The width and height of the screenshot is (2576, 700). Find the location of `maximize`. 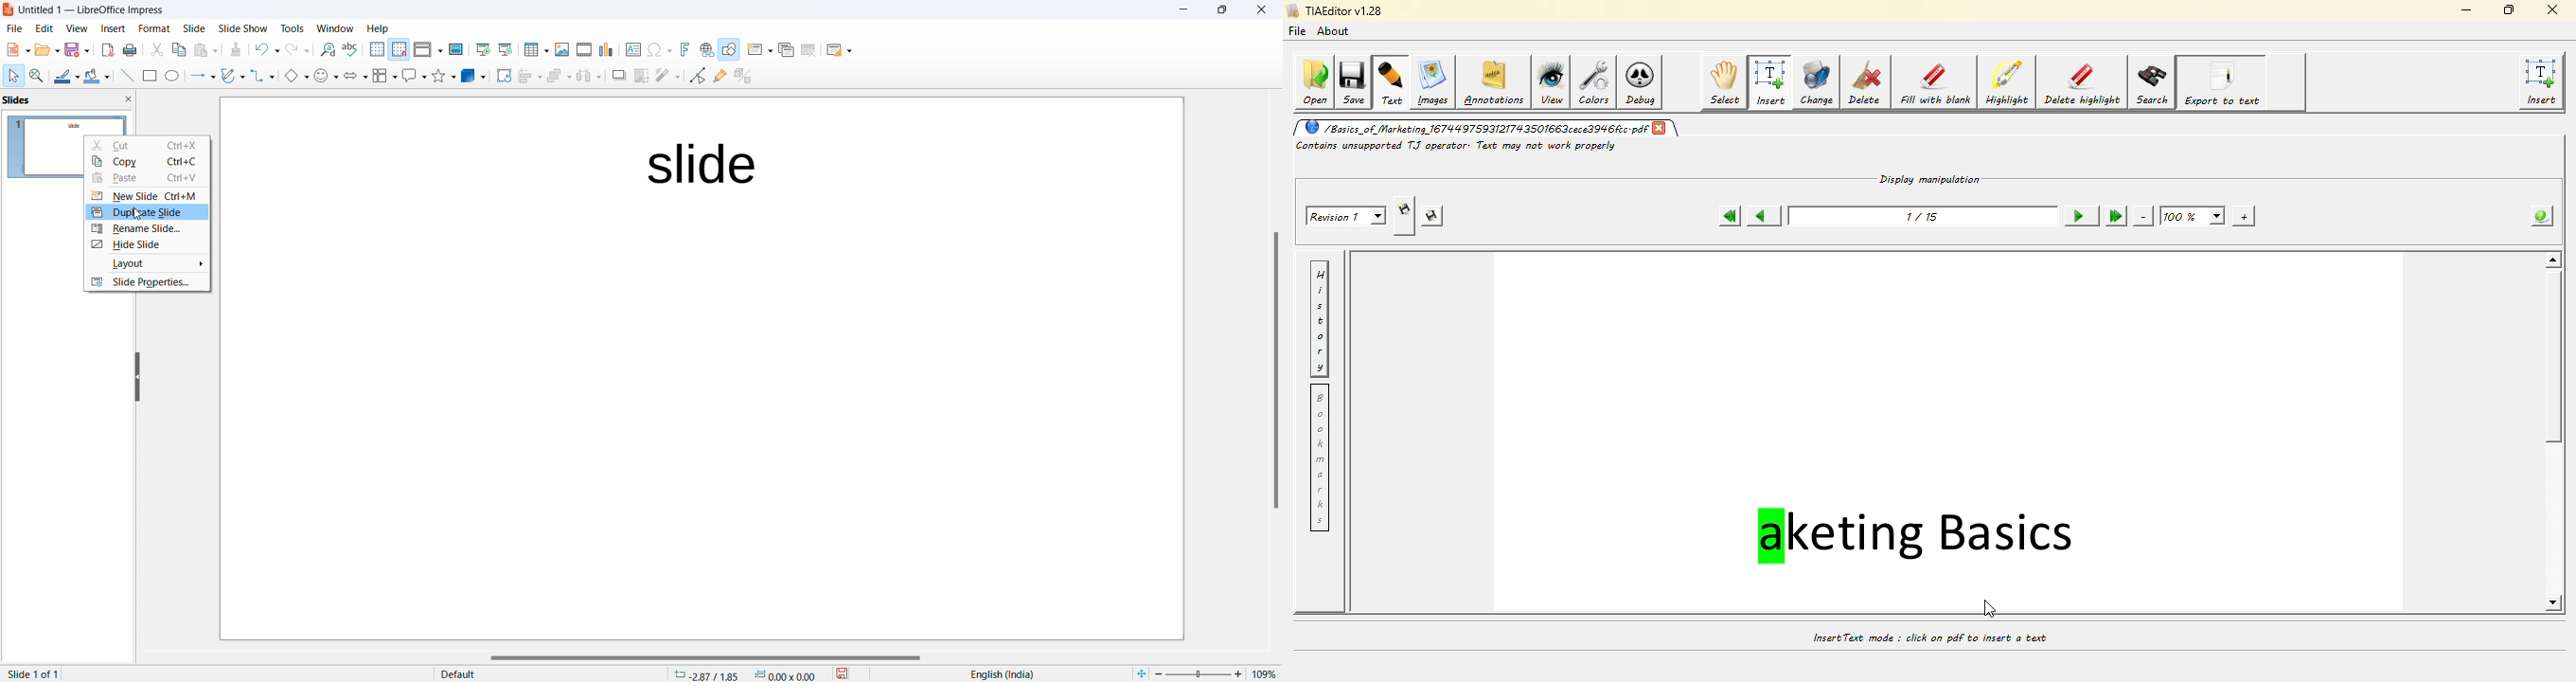

maximize is located at coordinates (1224, 13).